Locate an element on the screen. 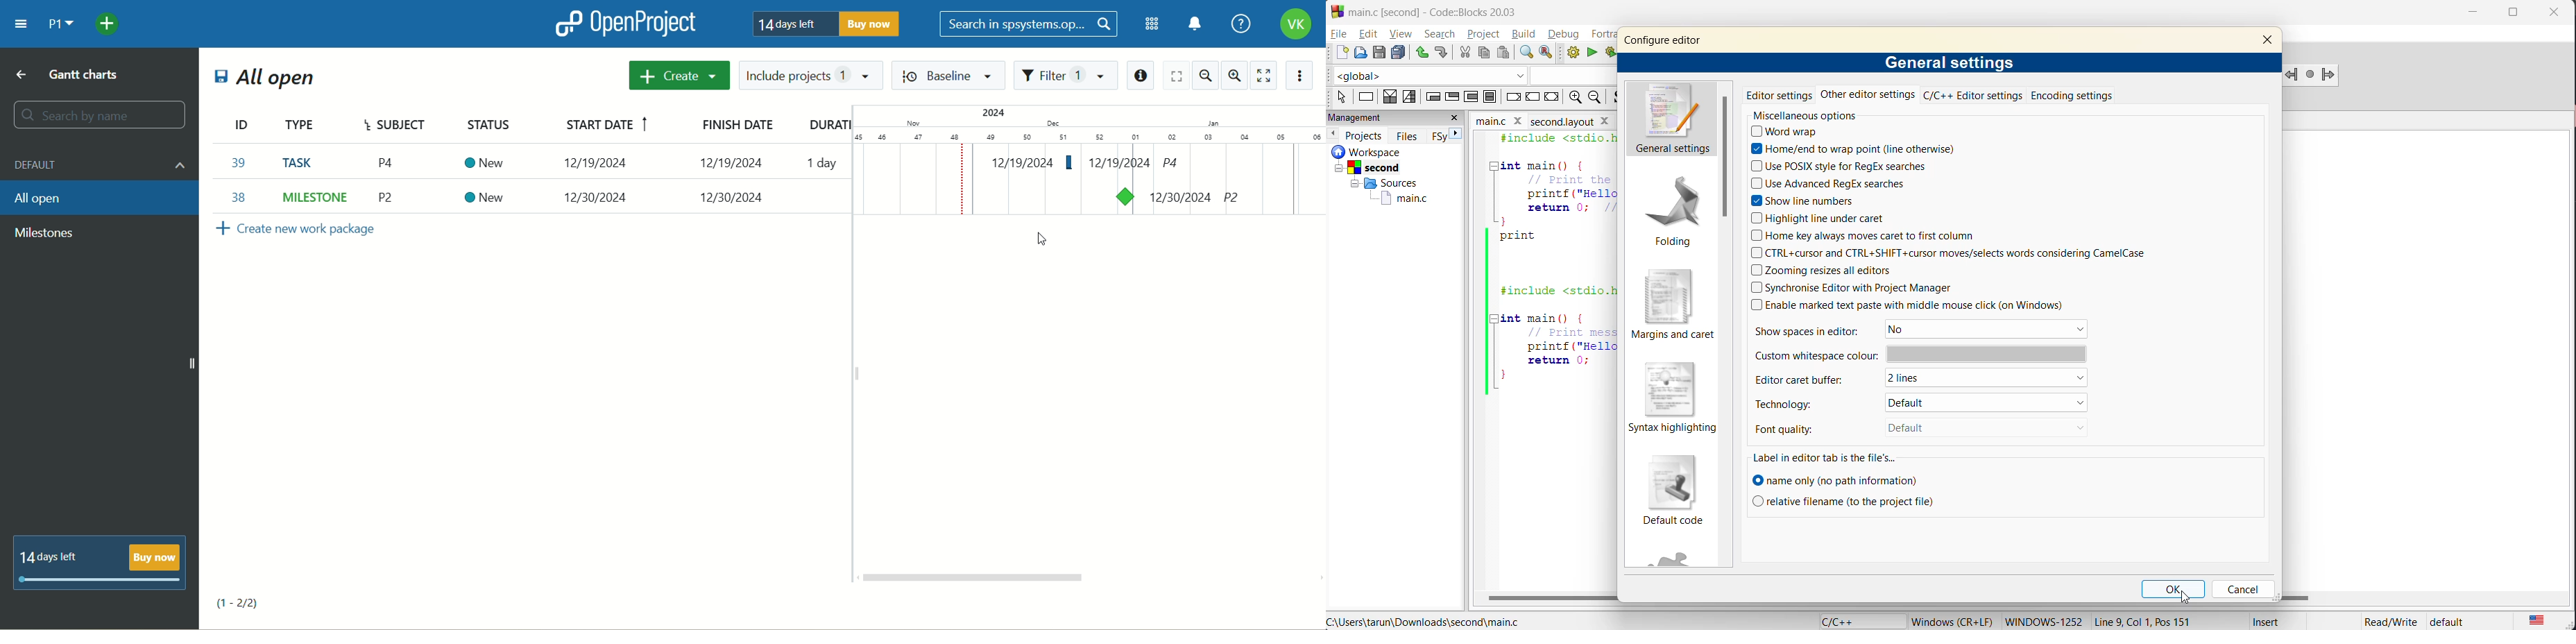 The width and height of the screenshot is (2576, 644). next is located at coordinates (1457, 133).